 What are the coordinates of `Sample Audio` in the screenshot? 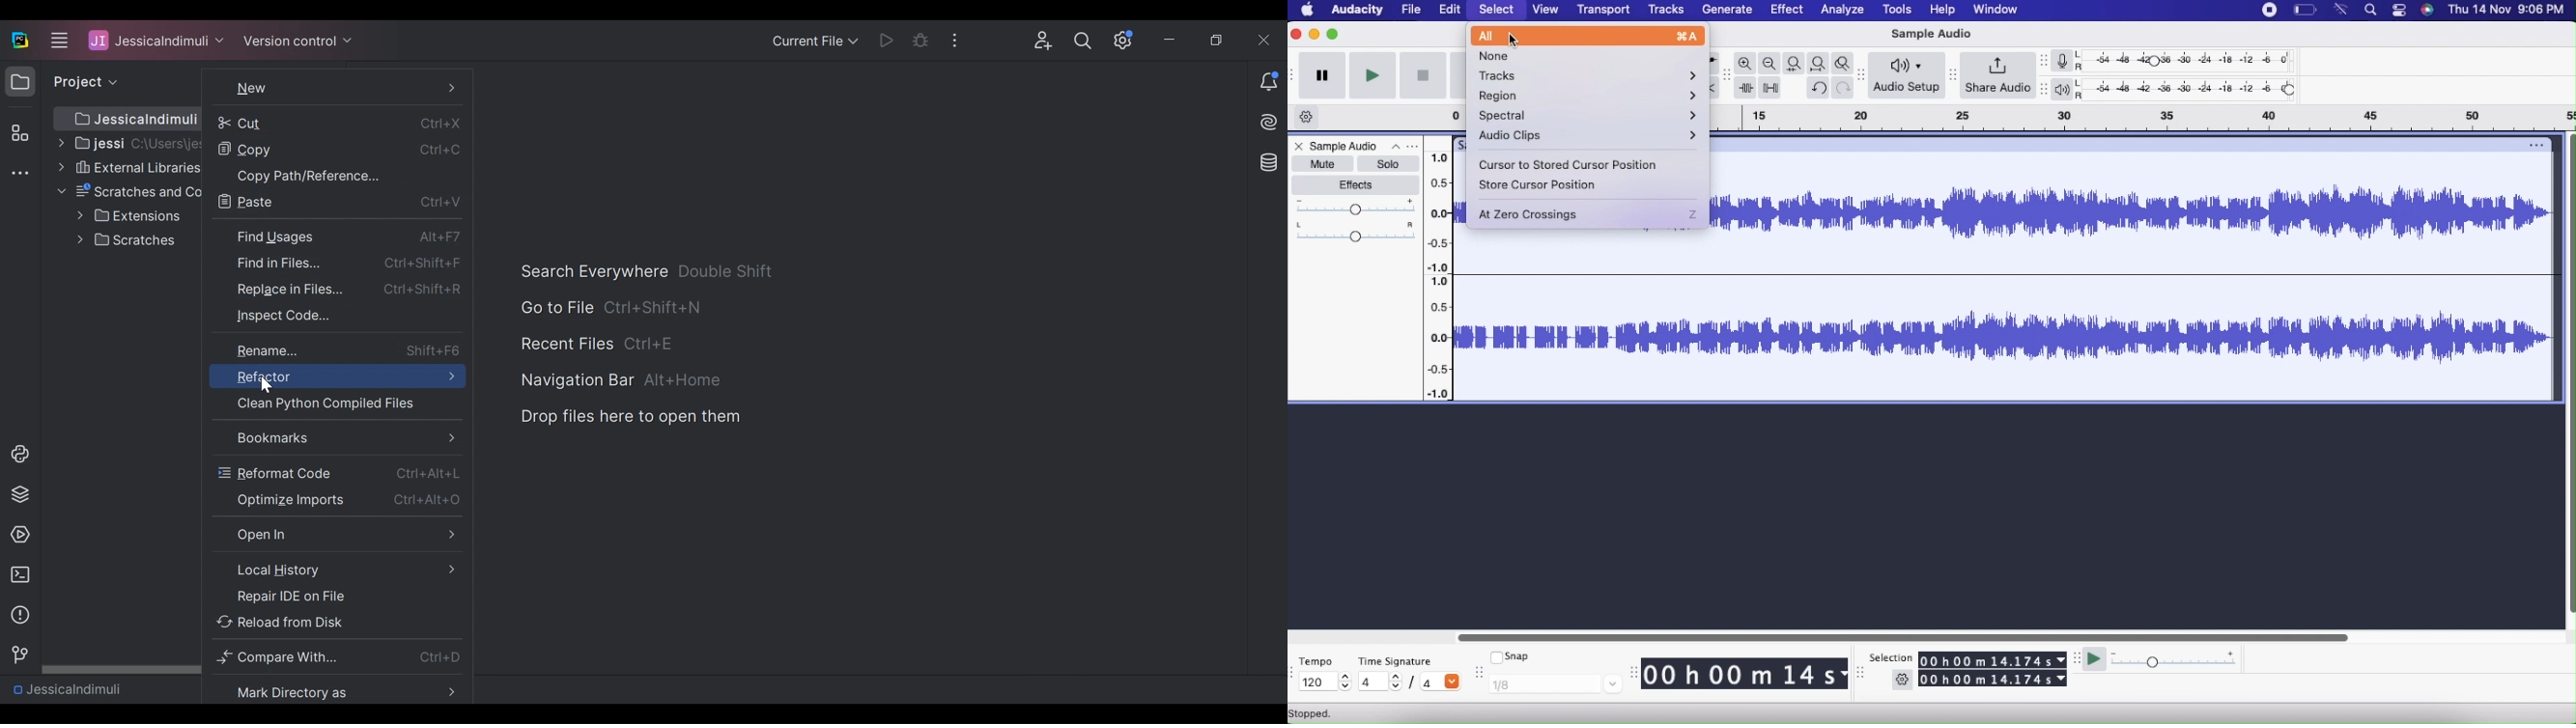 It's located at (1930, 37).